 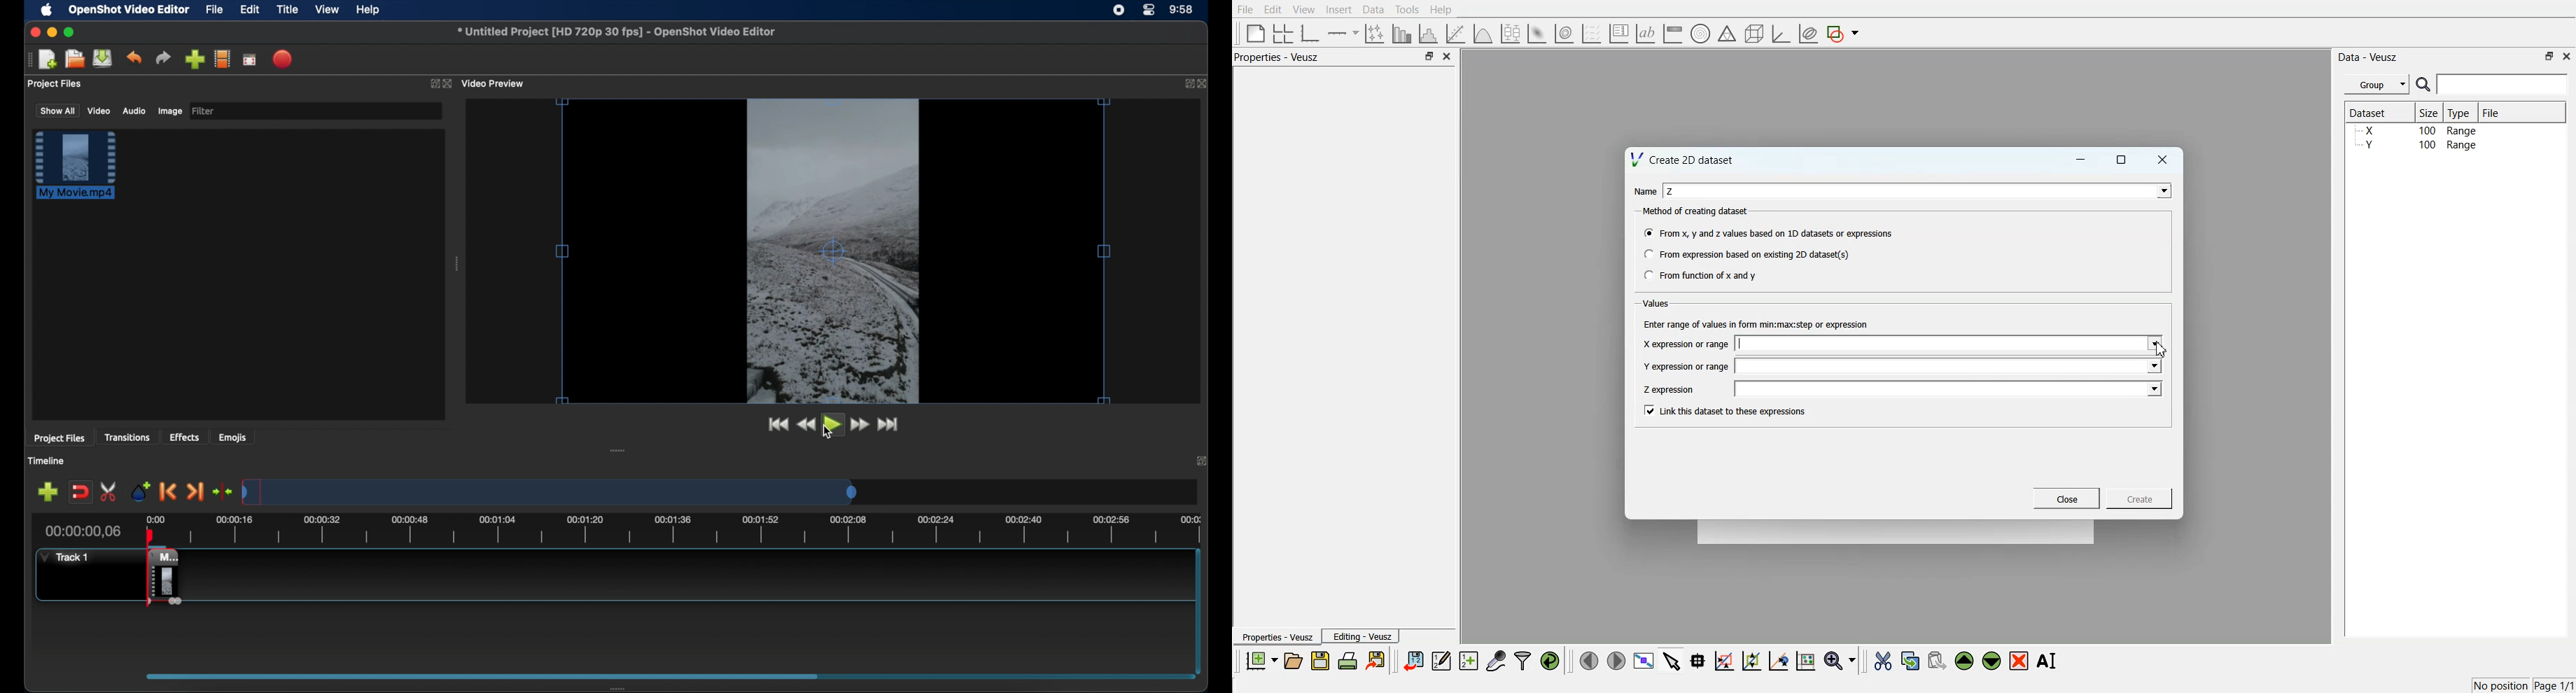 What do you see at coordinates (1673, 33) in the screenshot?
I see `Image color bar` at bounding box center [1673, 33].